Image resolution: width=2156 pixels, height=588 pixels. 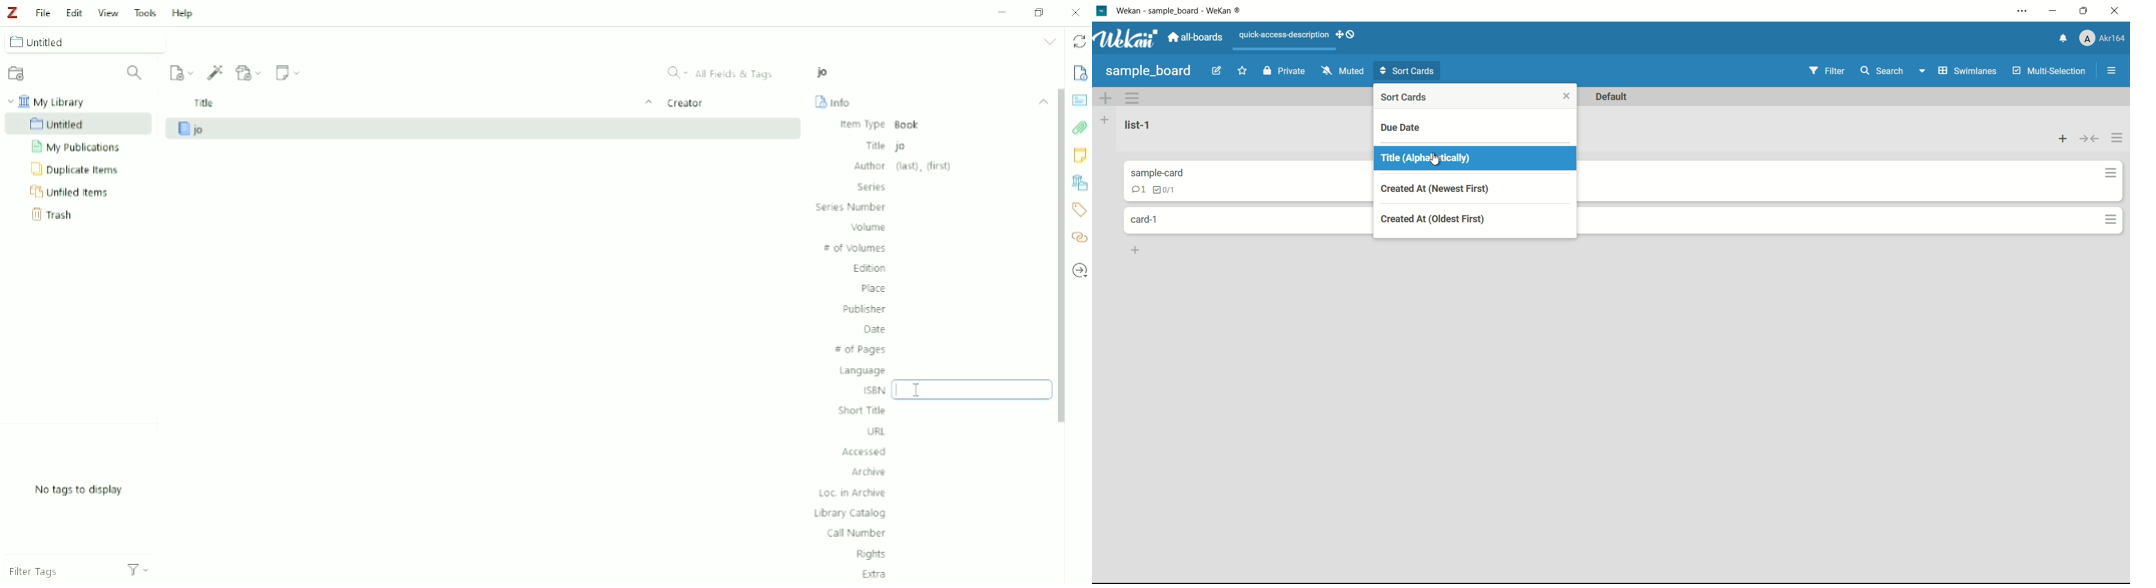 I want to click on Minimize, so click(x=1001, y=12).